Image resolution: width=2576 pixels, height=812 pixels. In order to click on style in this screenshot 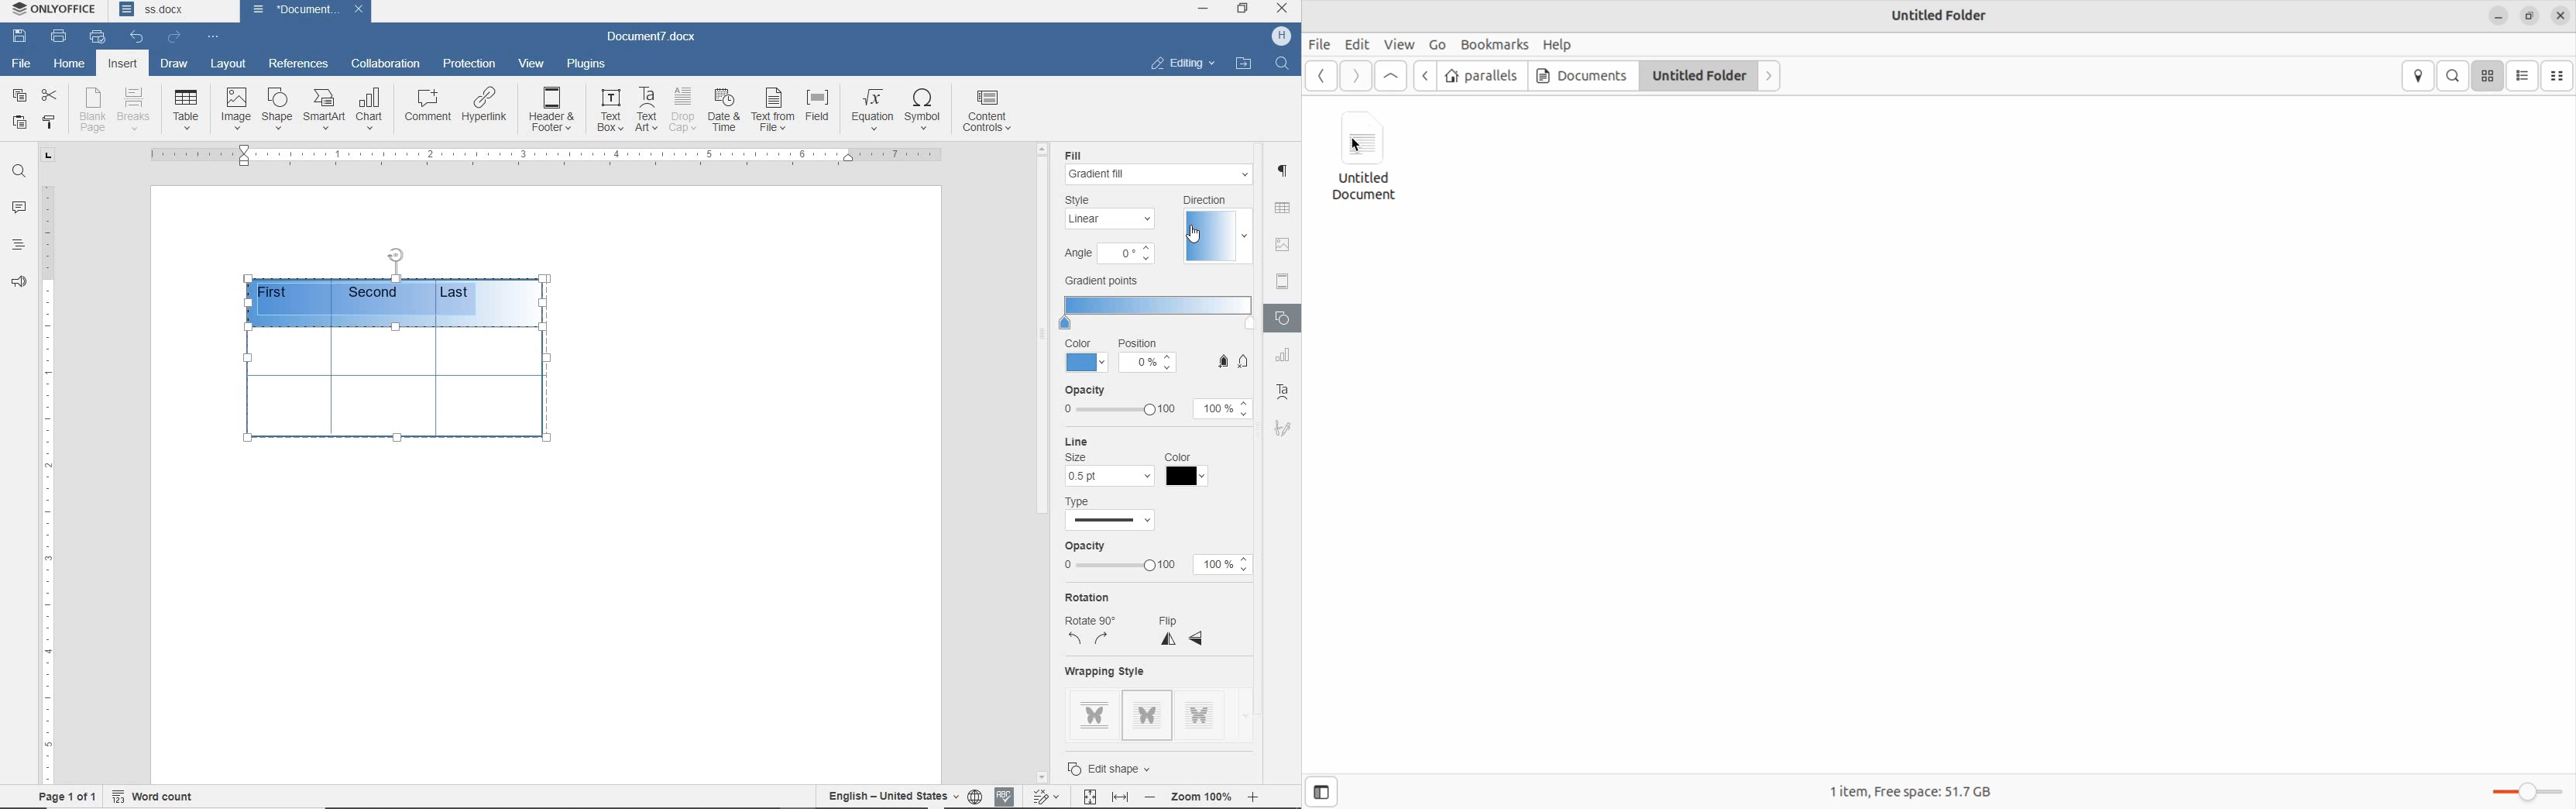, I will do `click(1087, 199)`.